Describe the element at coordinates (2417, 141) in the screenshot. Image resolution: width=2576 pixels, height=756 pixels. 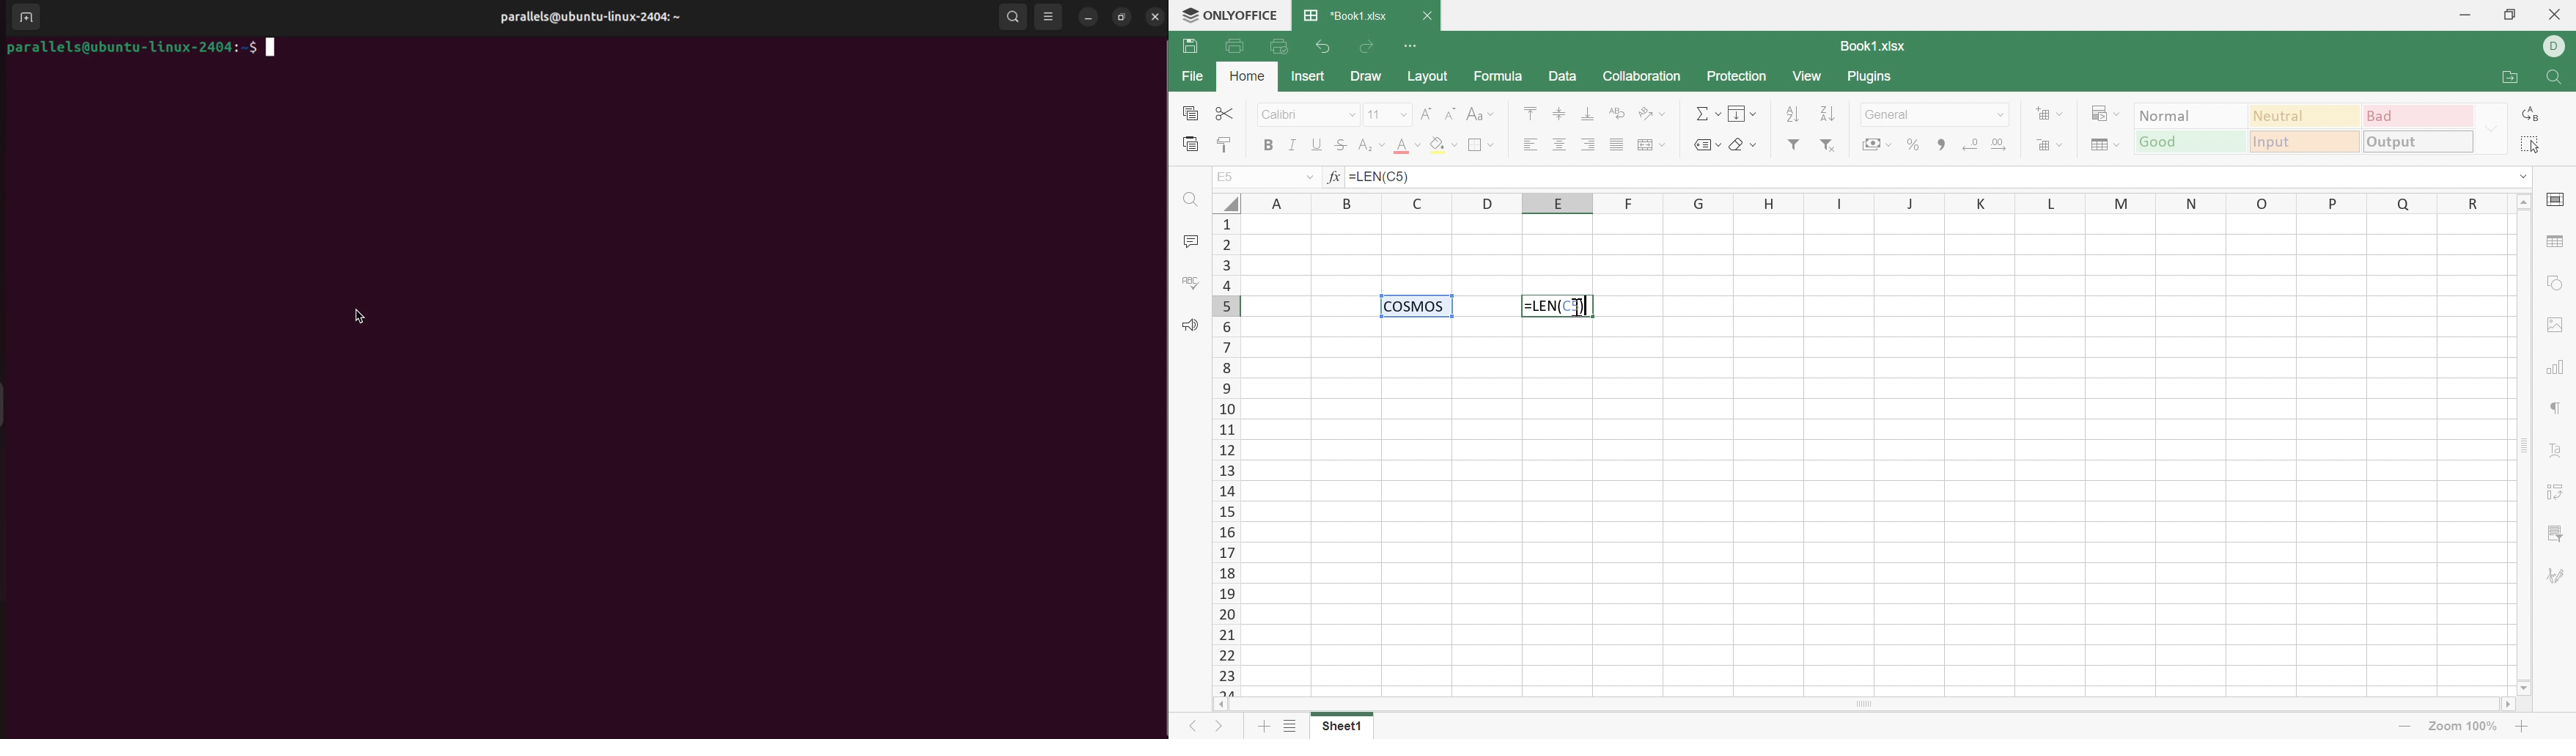
I see `Output` at that location.